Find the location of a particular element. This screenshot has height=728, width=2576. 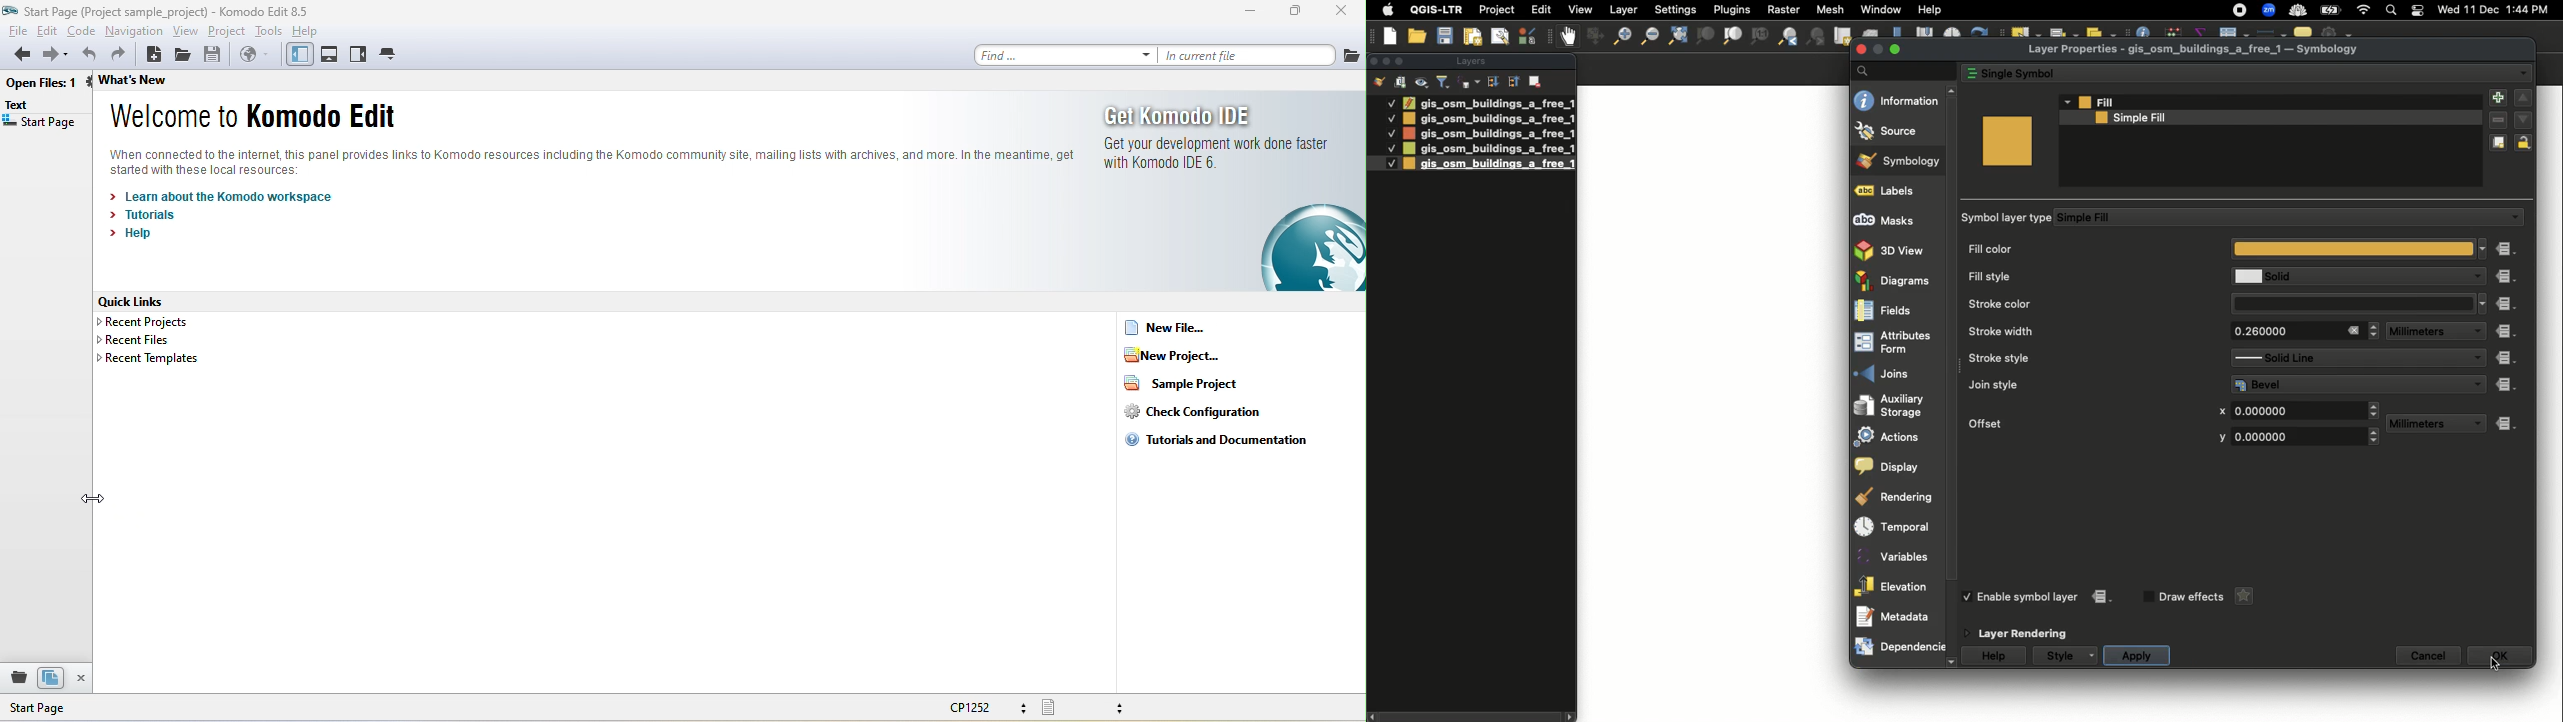

cp1252 is located at coordinates (991, 709).